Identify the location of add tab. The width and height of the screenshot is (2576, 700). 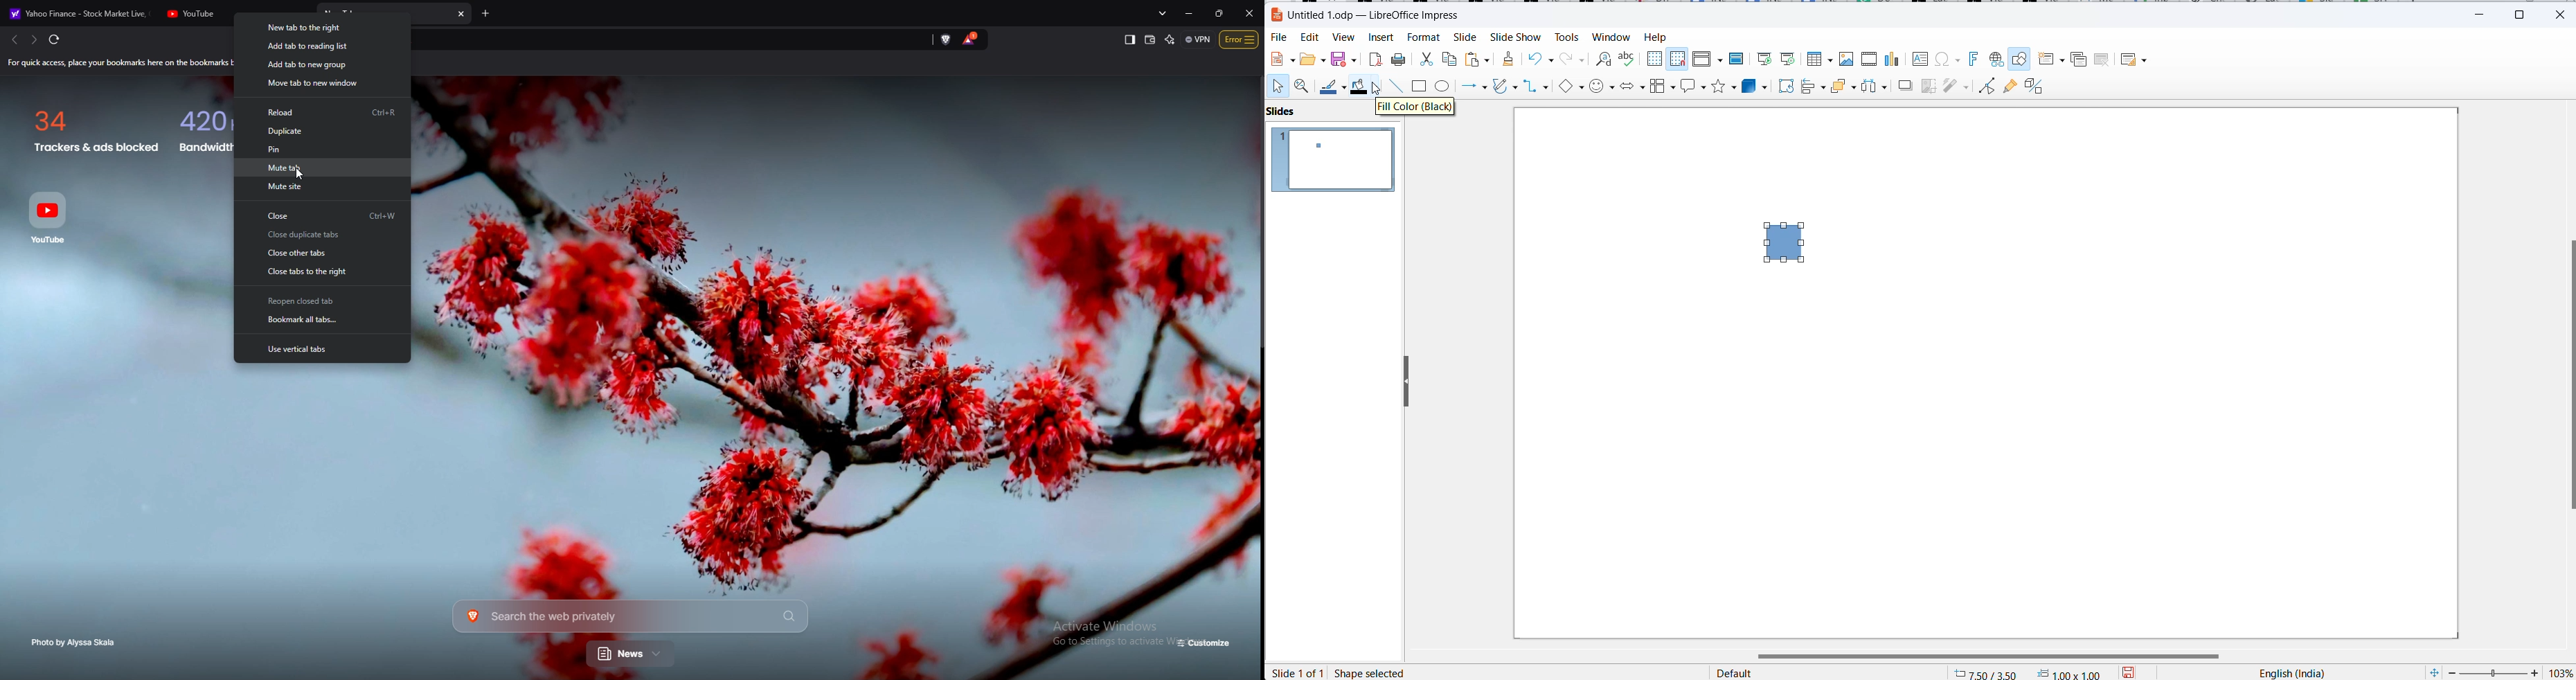
(486, 14).